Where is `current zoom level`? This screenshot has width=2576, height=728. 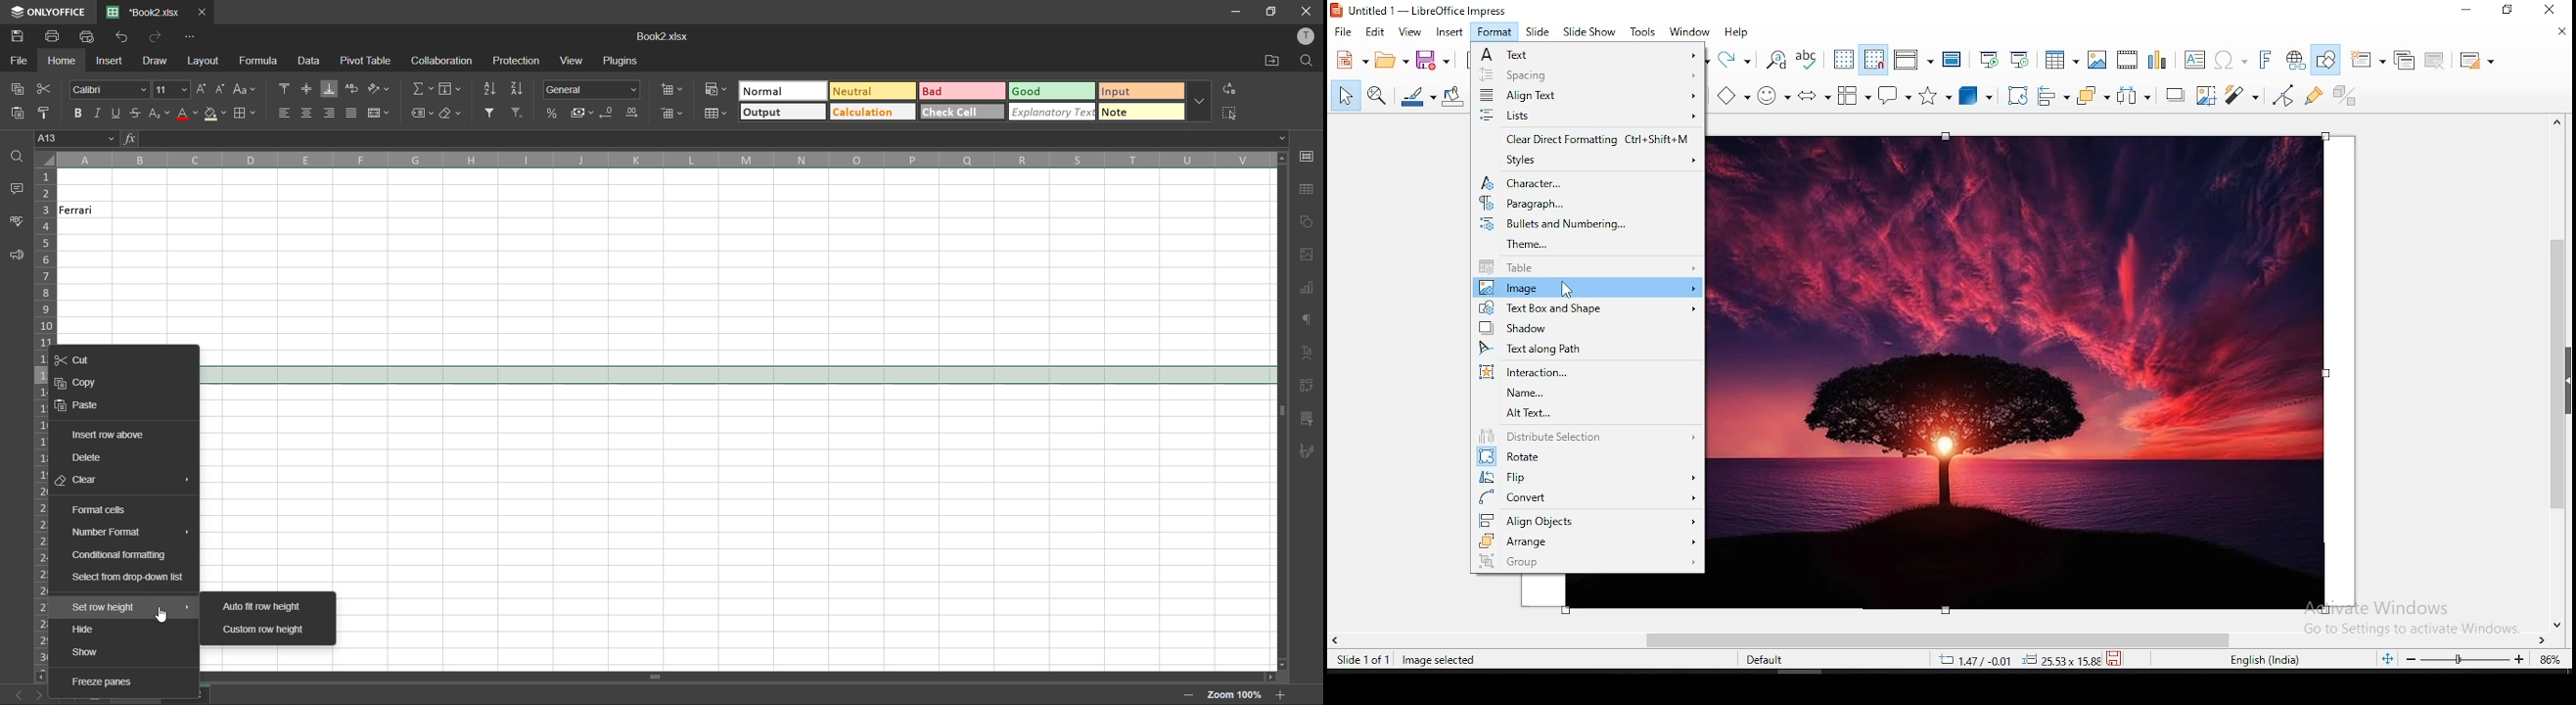
current zoom level is located at coordinates (2548, 662).